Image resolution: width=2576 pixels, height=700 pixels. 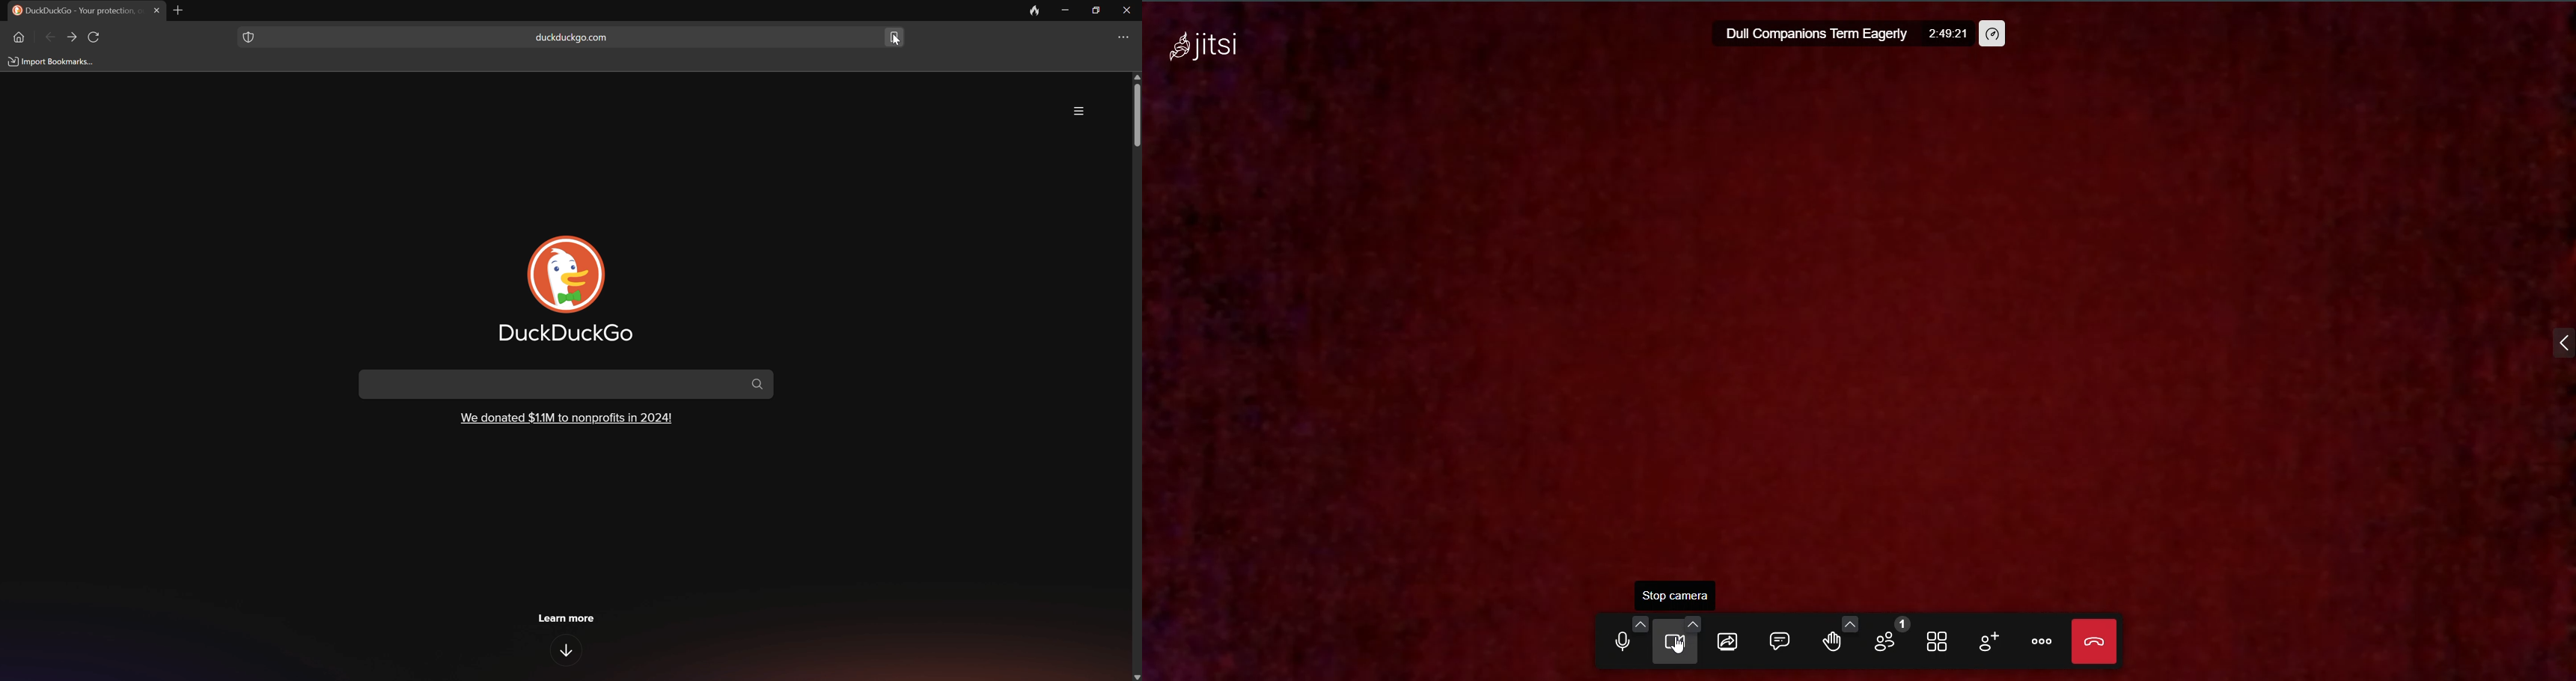 What do you see at coordinates (893, 42) in the screenshot?
I see `cursor` at bounding box center [893, 42].